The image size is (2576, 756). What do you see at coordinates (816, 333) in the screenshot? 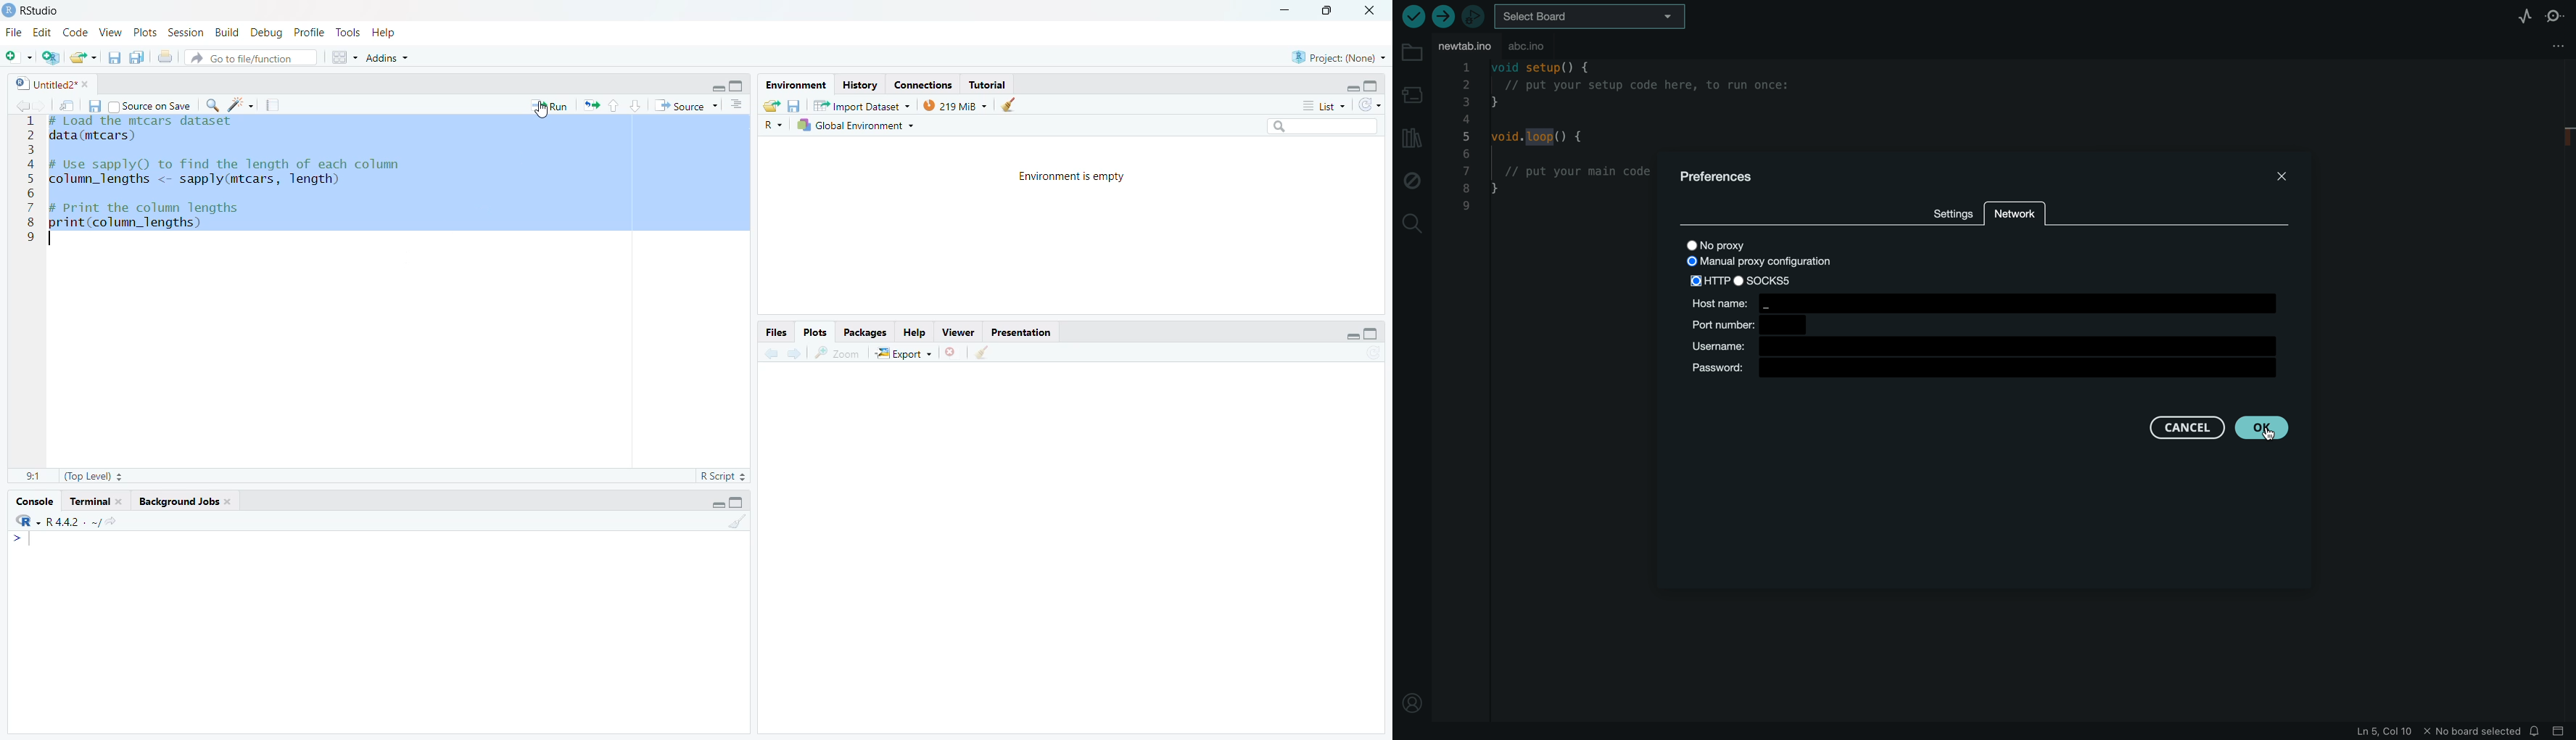
I see `Plots` at bounding box center [816, 333].